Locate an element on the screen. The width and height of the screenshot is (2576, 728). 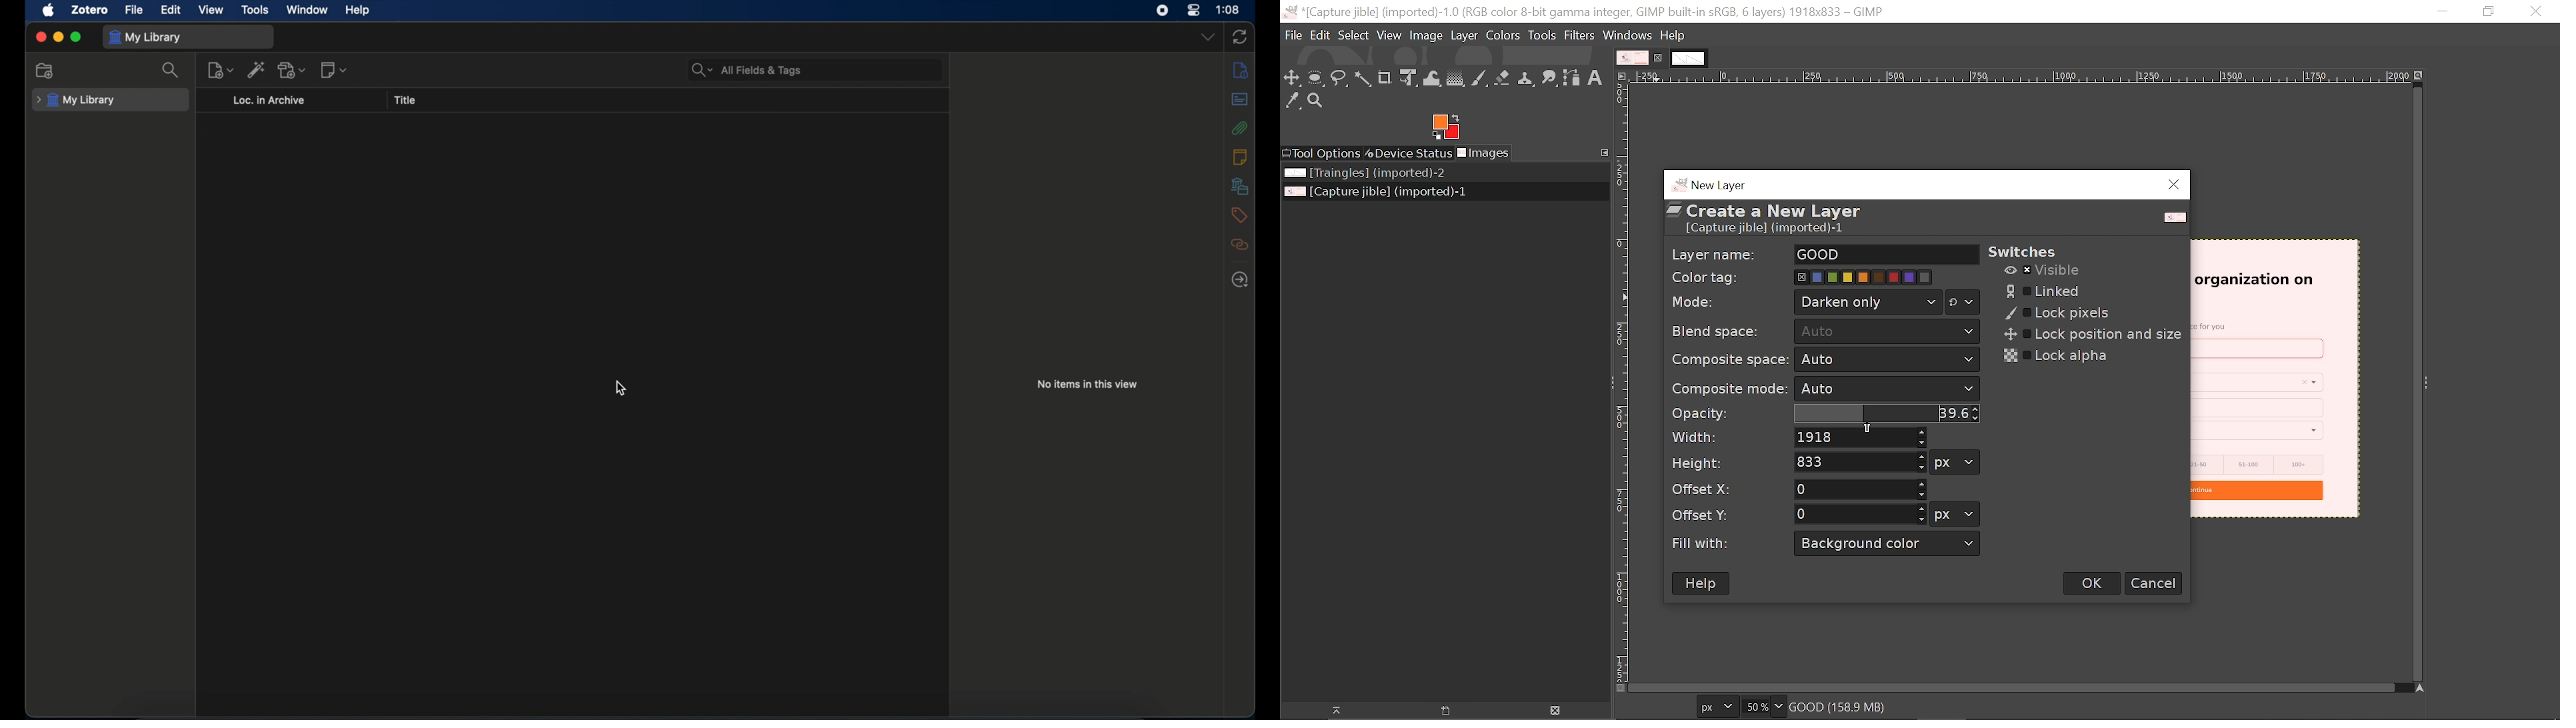
edit is located at coordinates (171, 10).